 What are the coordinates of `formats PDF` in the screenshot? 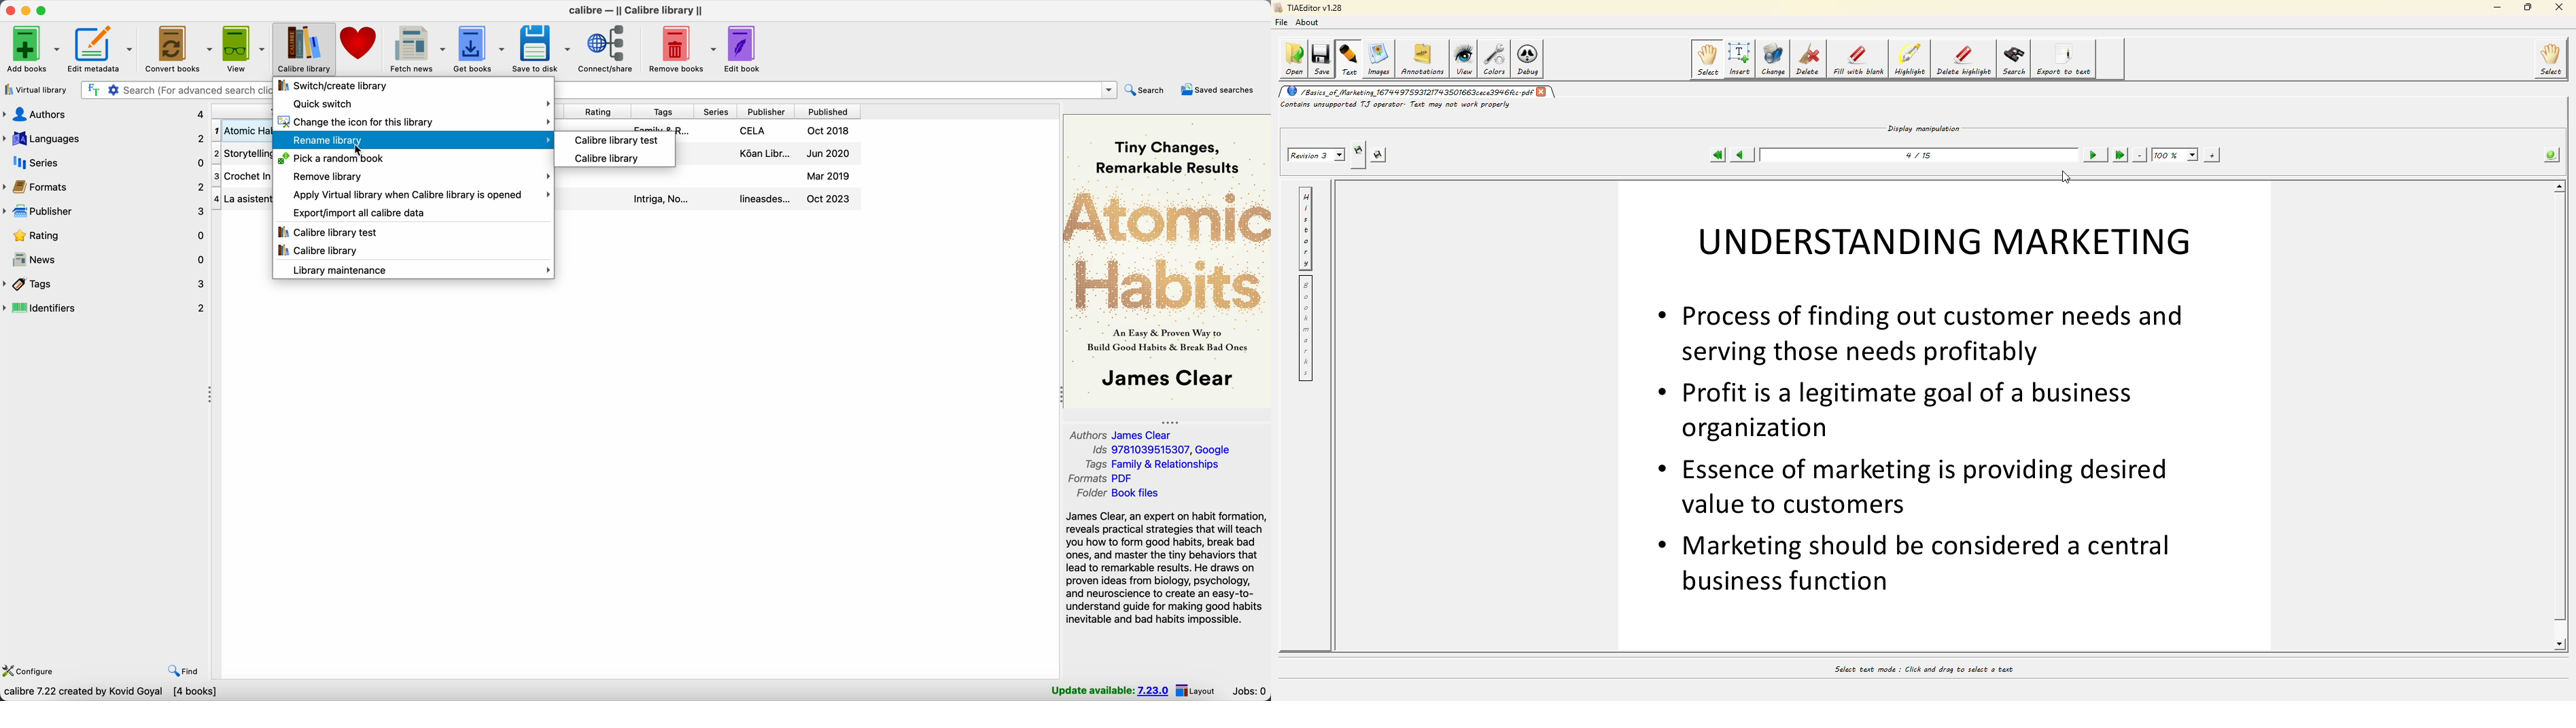 It's located at (1100, 479).